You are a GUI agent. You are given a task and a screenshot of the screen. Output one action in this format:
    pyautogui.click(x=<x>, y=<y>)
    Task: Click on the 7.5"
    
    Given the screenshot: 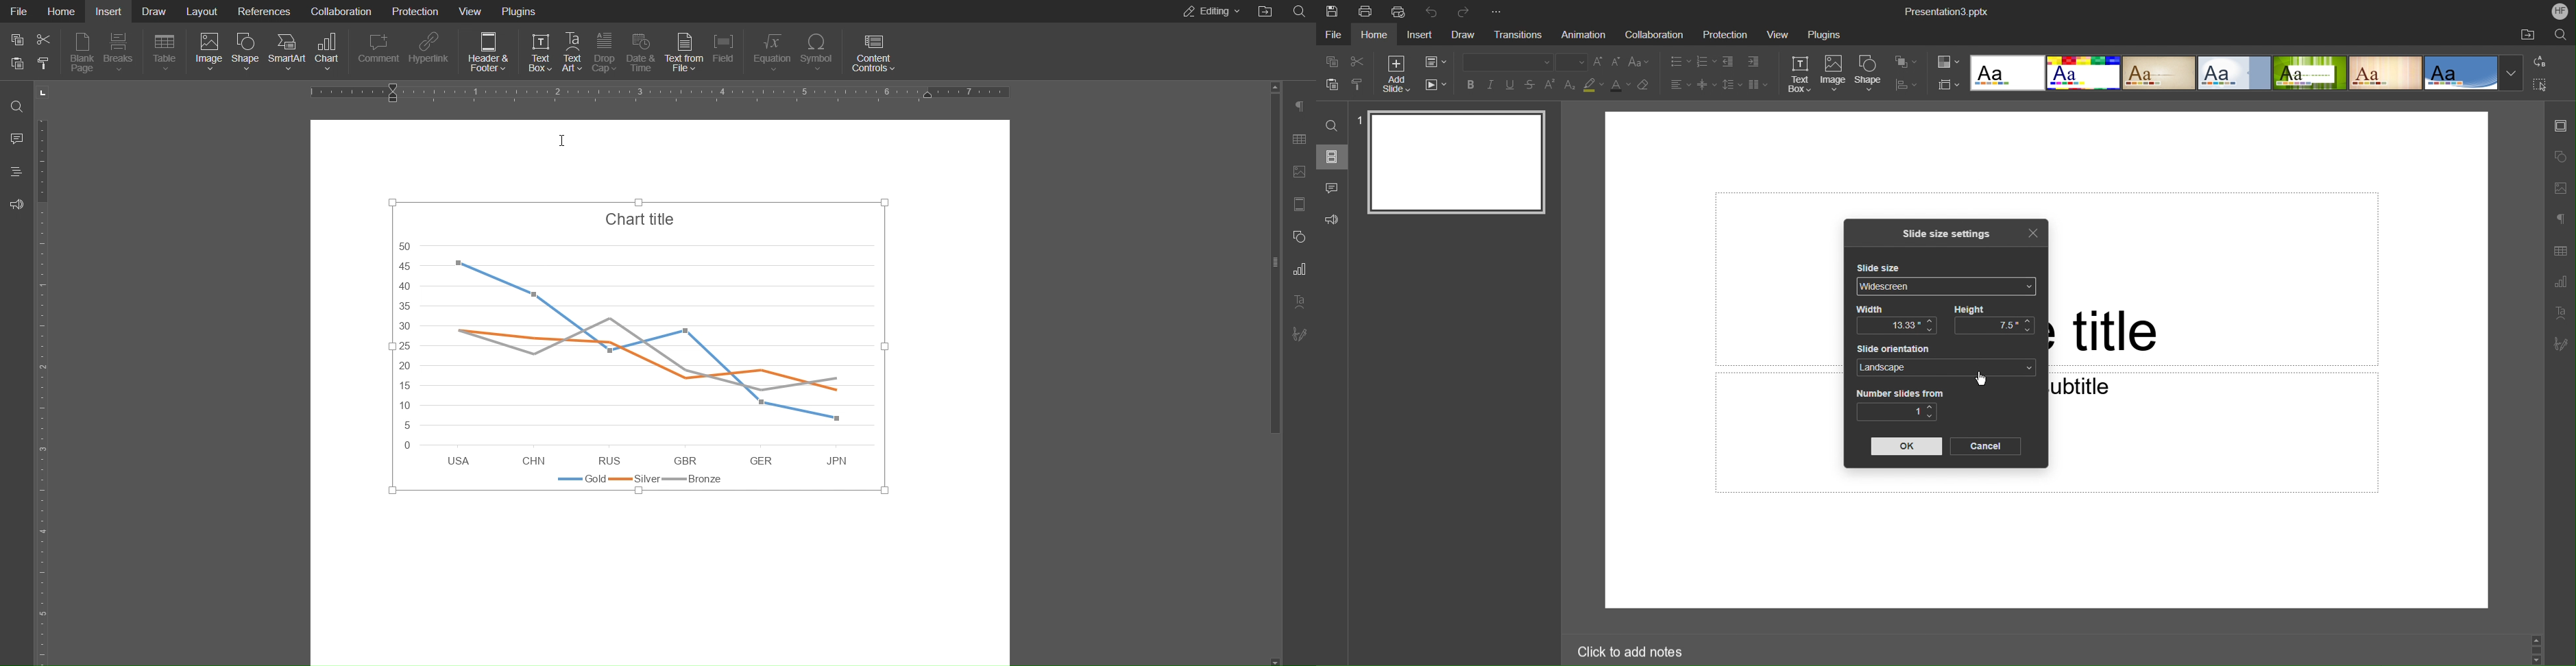 What is the action you would take?
    pyautogui.click(x=1995, y=326)
    